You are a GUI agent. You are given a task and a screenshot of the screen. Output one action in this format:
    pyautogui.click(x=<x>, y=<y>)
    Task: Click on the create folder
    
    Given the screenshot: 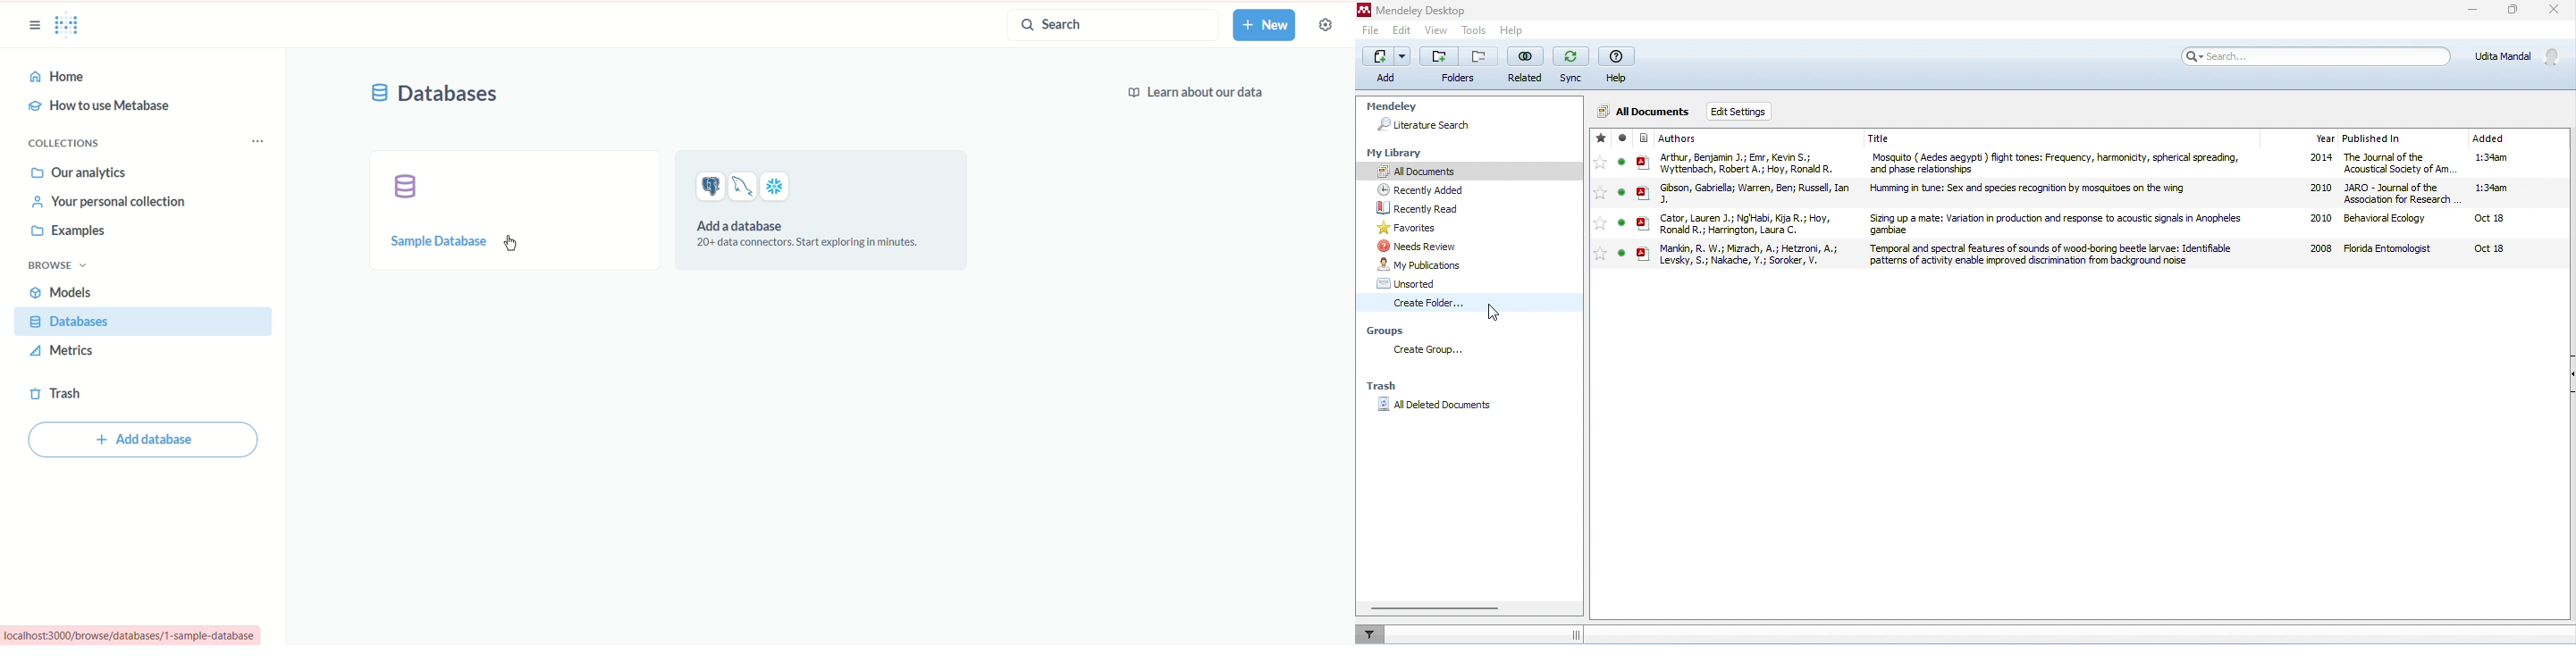 What is the action you would take?
    pyautogui.click(x=1475, y=302)
    